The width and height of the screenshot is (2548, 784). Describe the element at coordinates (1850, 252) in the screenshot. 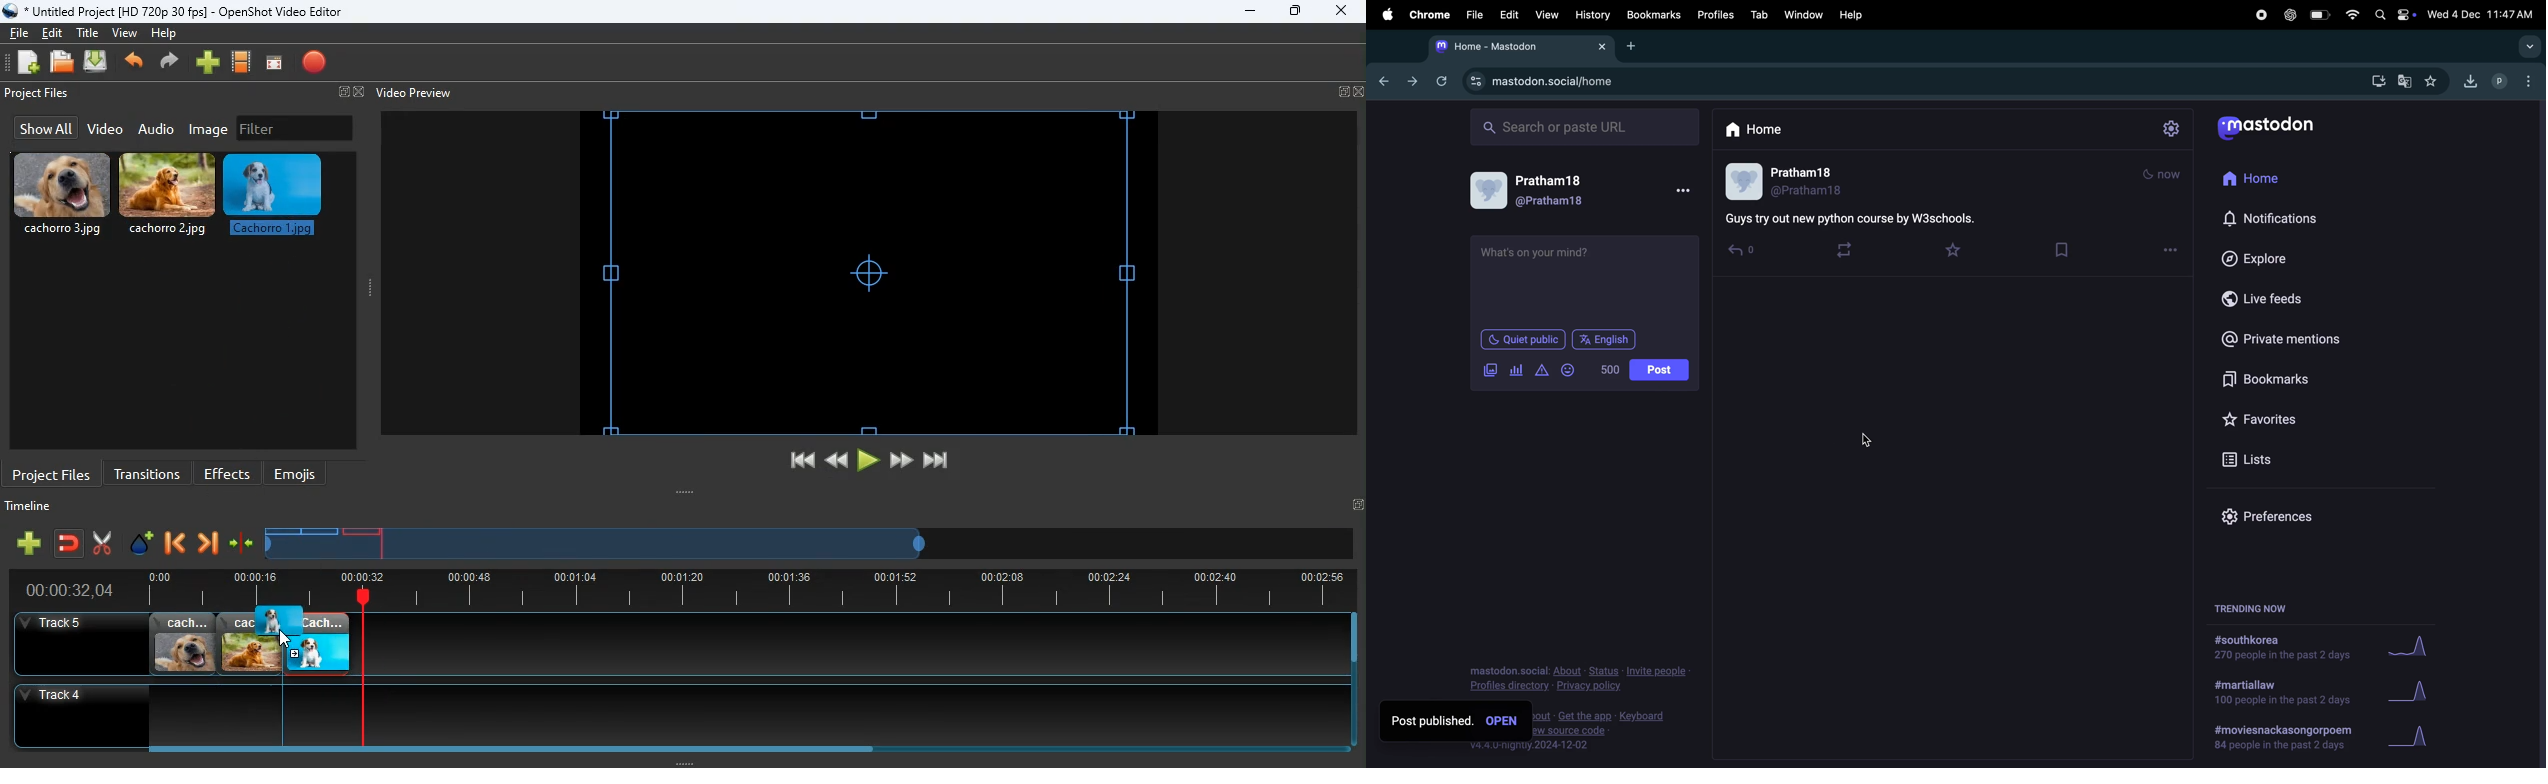

I see `boost` at that location.